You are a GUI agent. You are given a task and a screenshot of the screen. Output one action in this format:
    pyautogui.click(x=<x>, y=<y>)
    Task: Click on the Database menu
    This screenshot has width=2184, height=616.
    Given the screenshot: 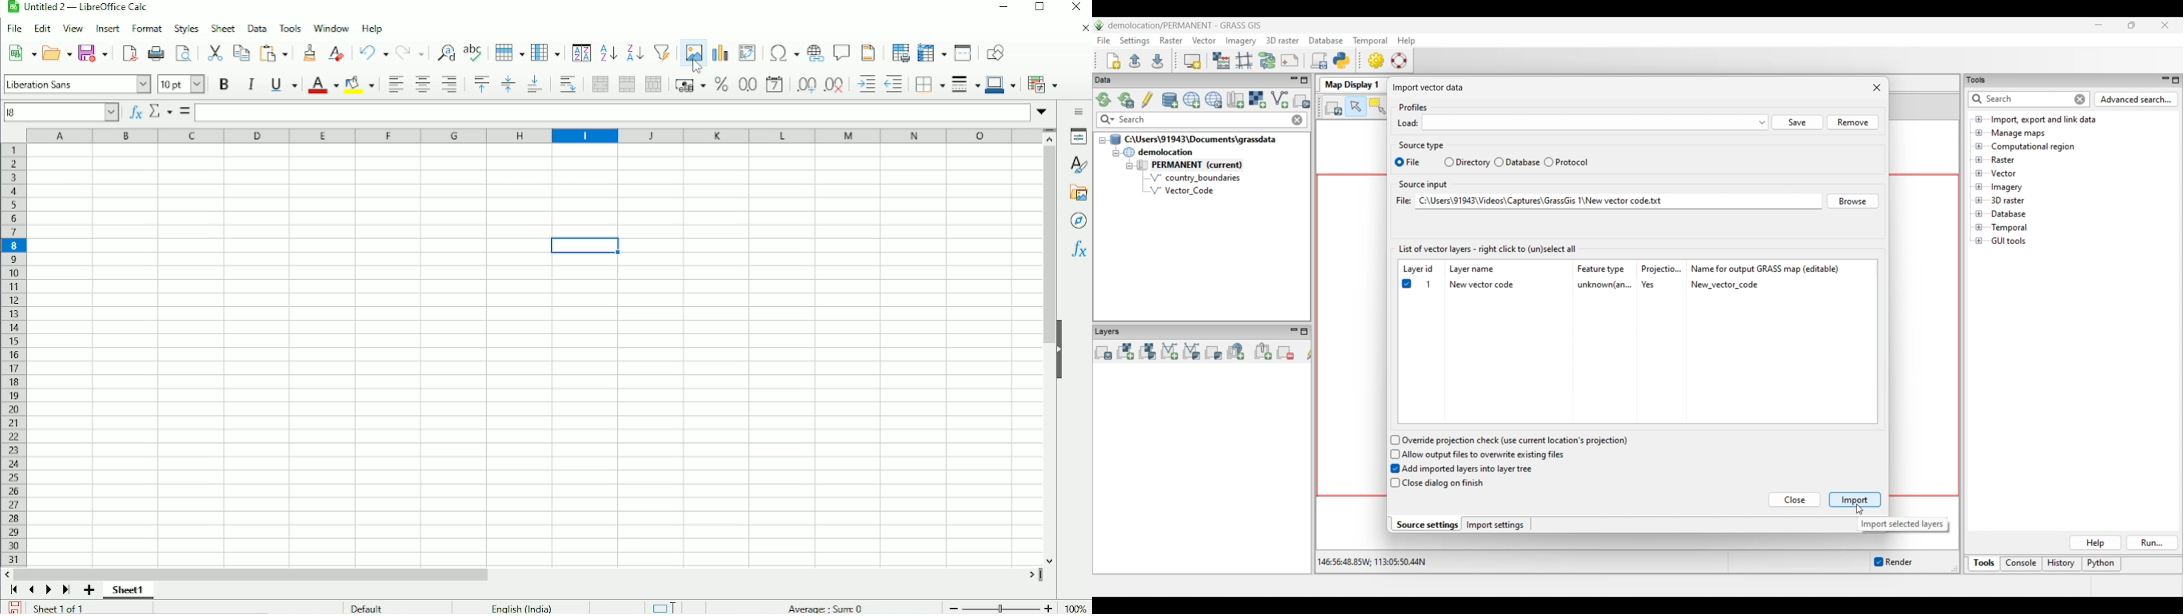 What is the action you would take?
    pyautogui.click(x=1326, y=41)
    